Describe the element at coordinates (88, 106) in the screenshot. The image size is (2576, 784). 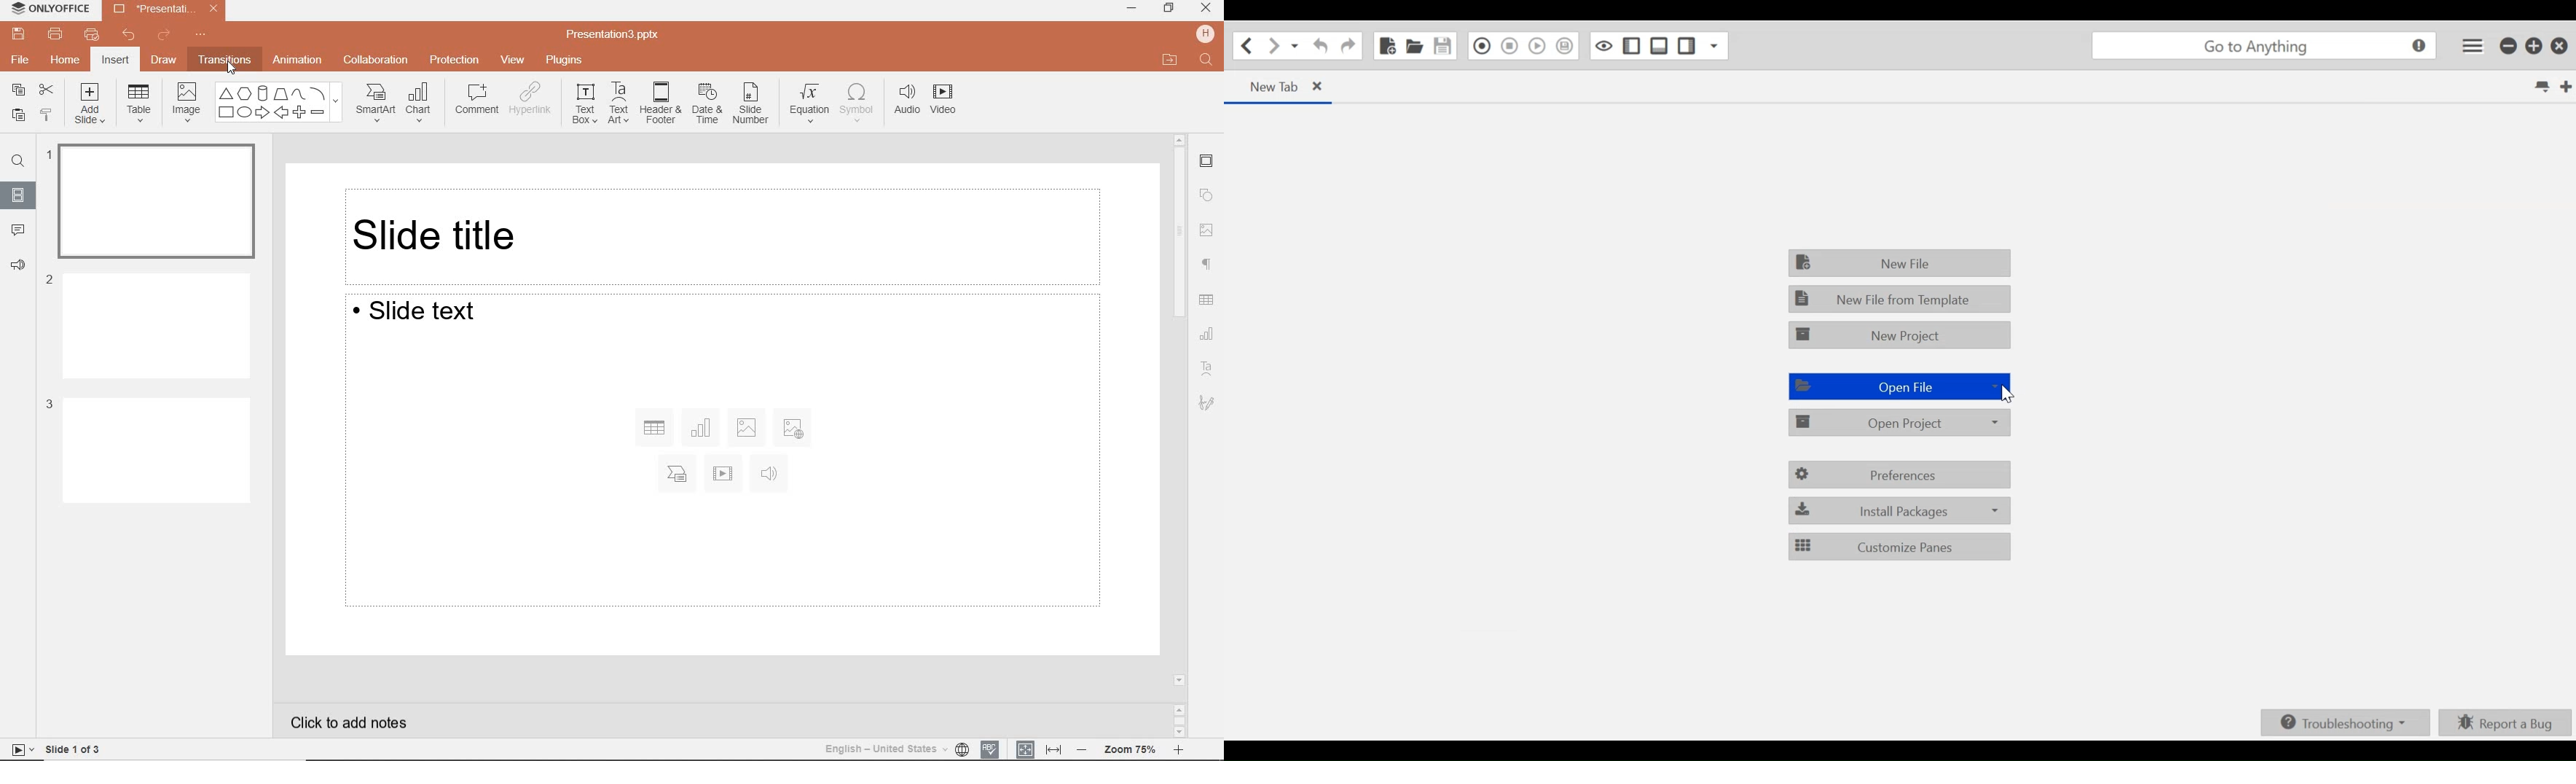
I see `add slide` at that location.